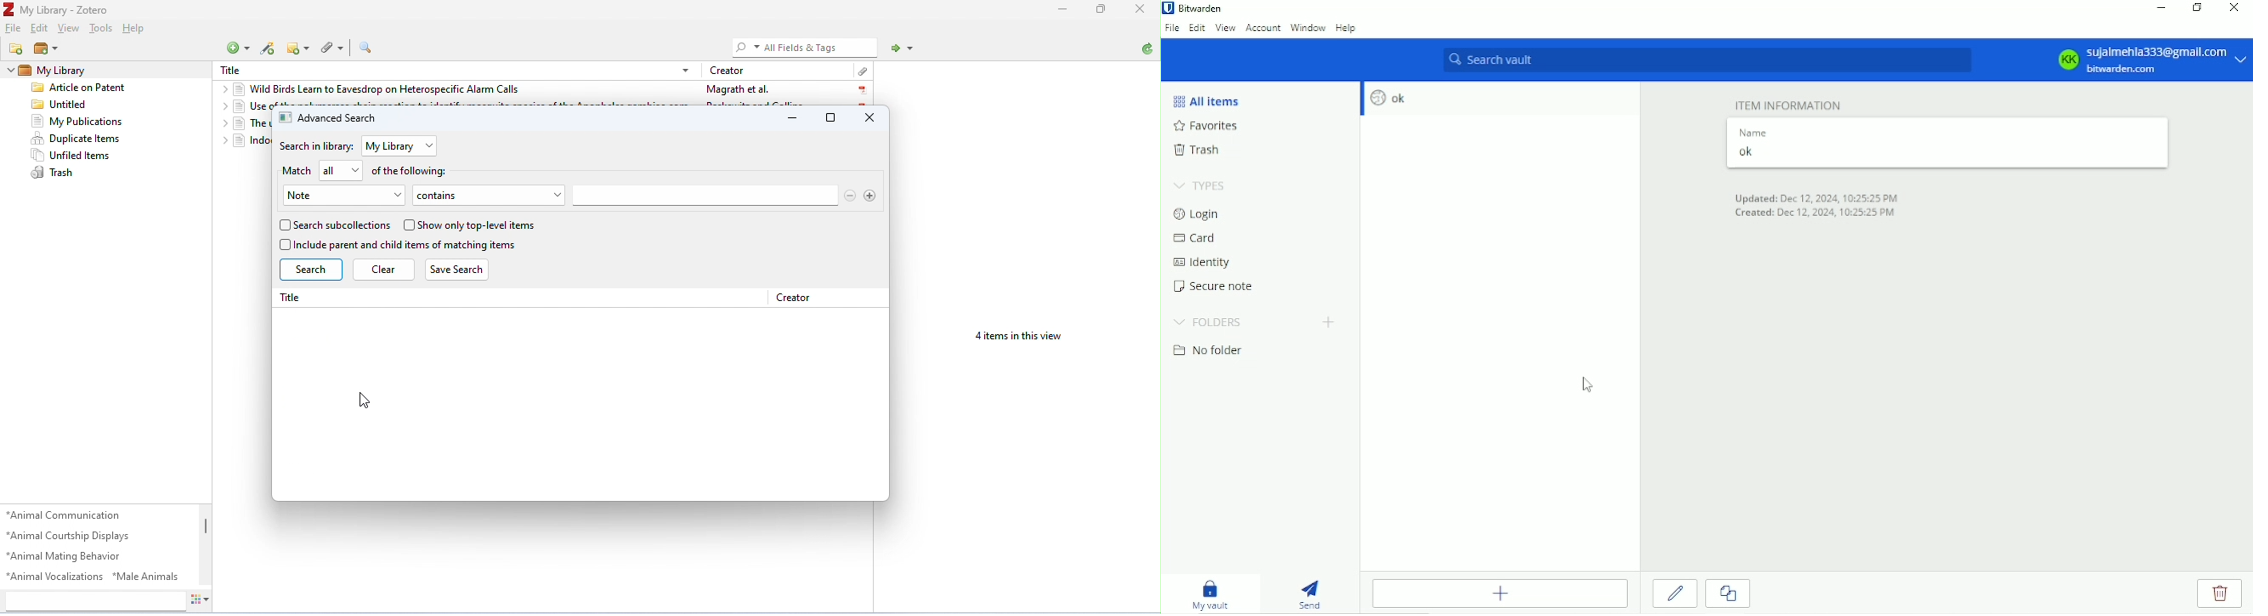 This screenshot has height=616, width=2268. What do you see at coordinates (384, 269) in the screenshot?
I see `clear` at bounding box center [384, 269].